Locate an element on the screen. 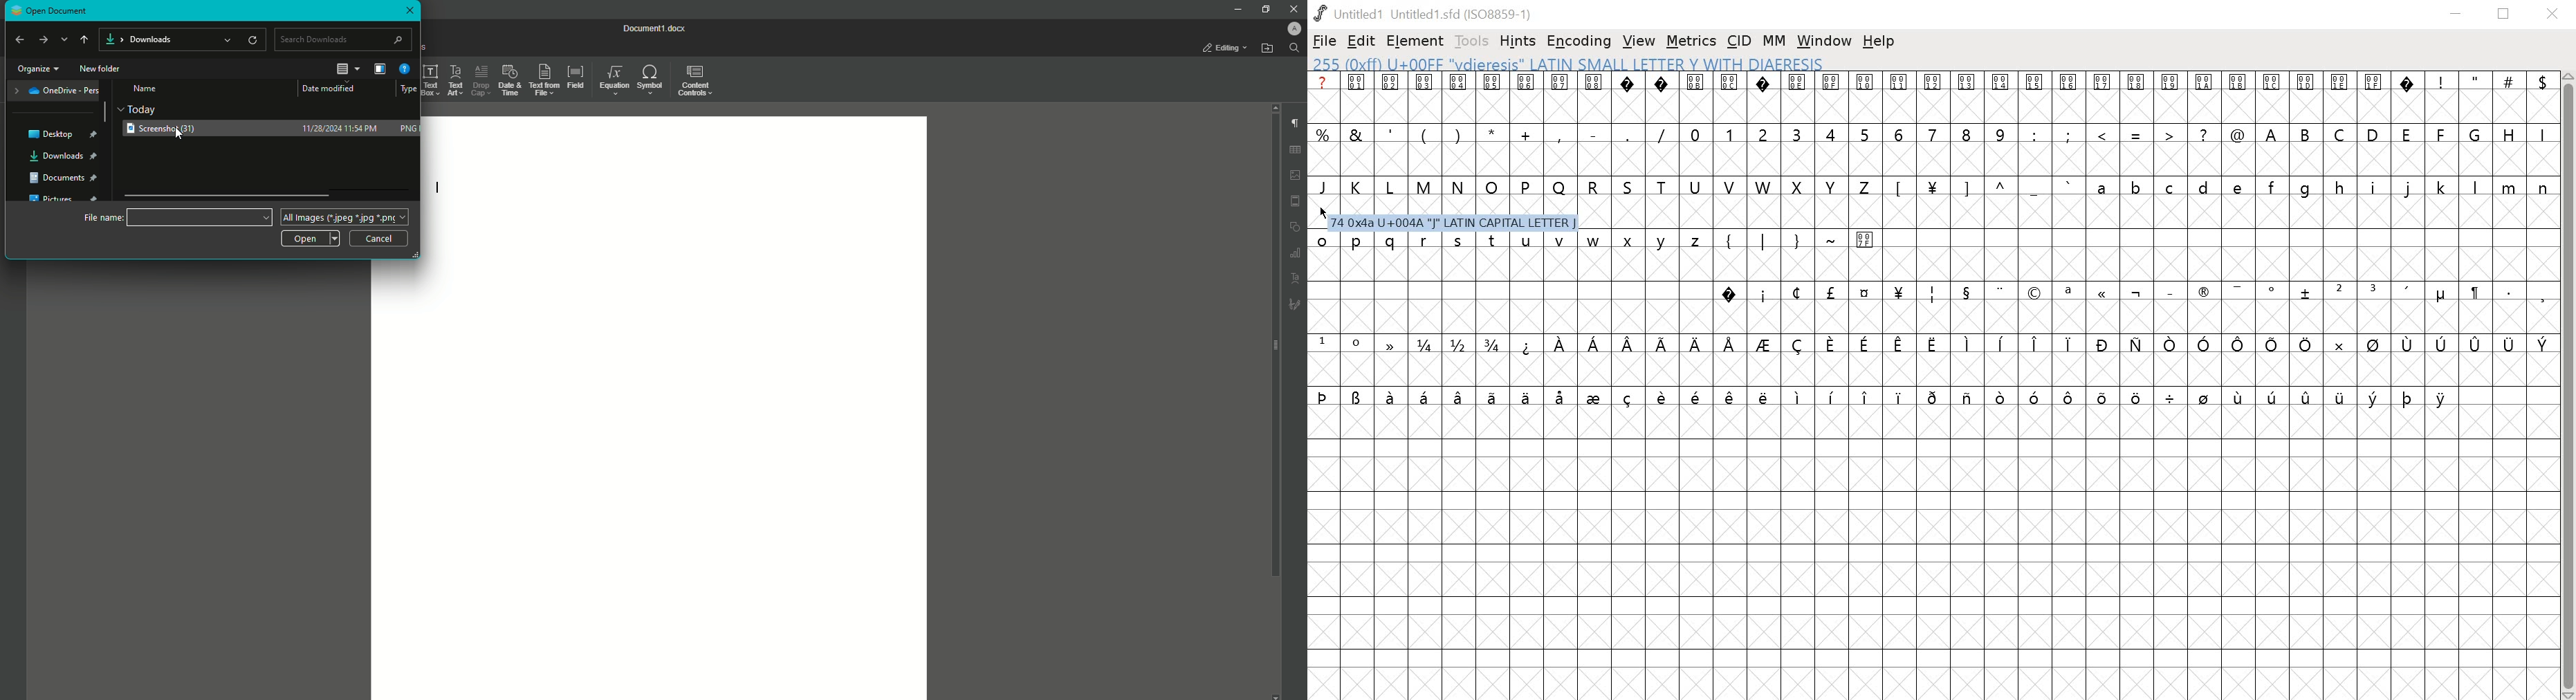 The image size is (2576, 700). Date Modified is located at coordinates (336, 87).